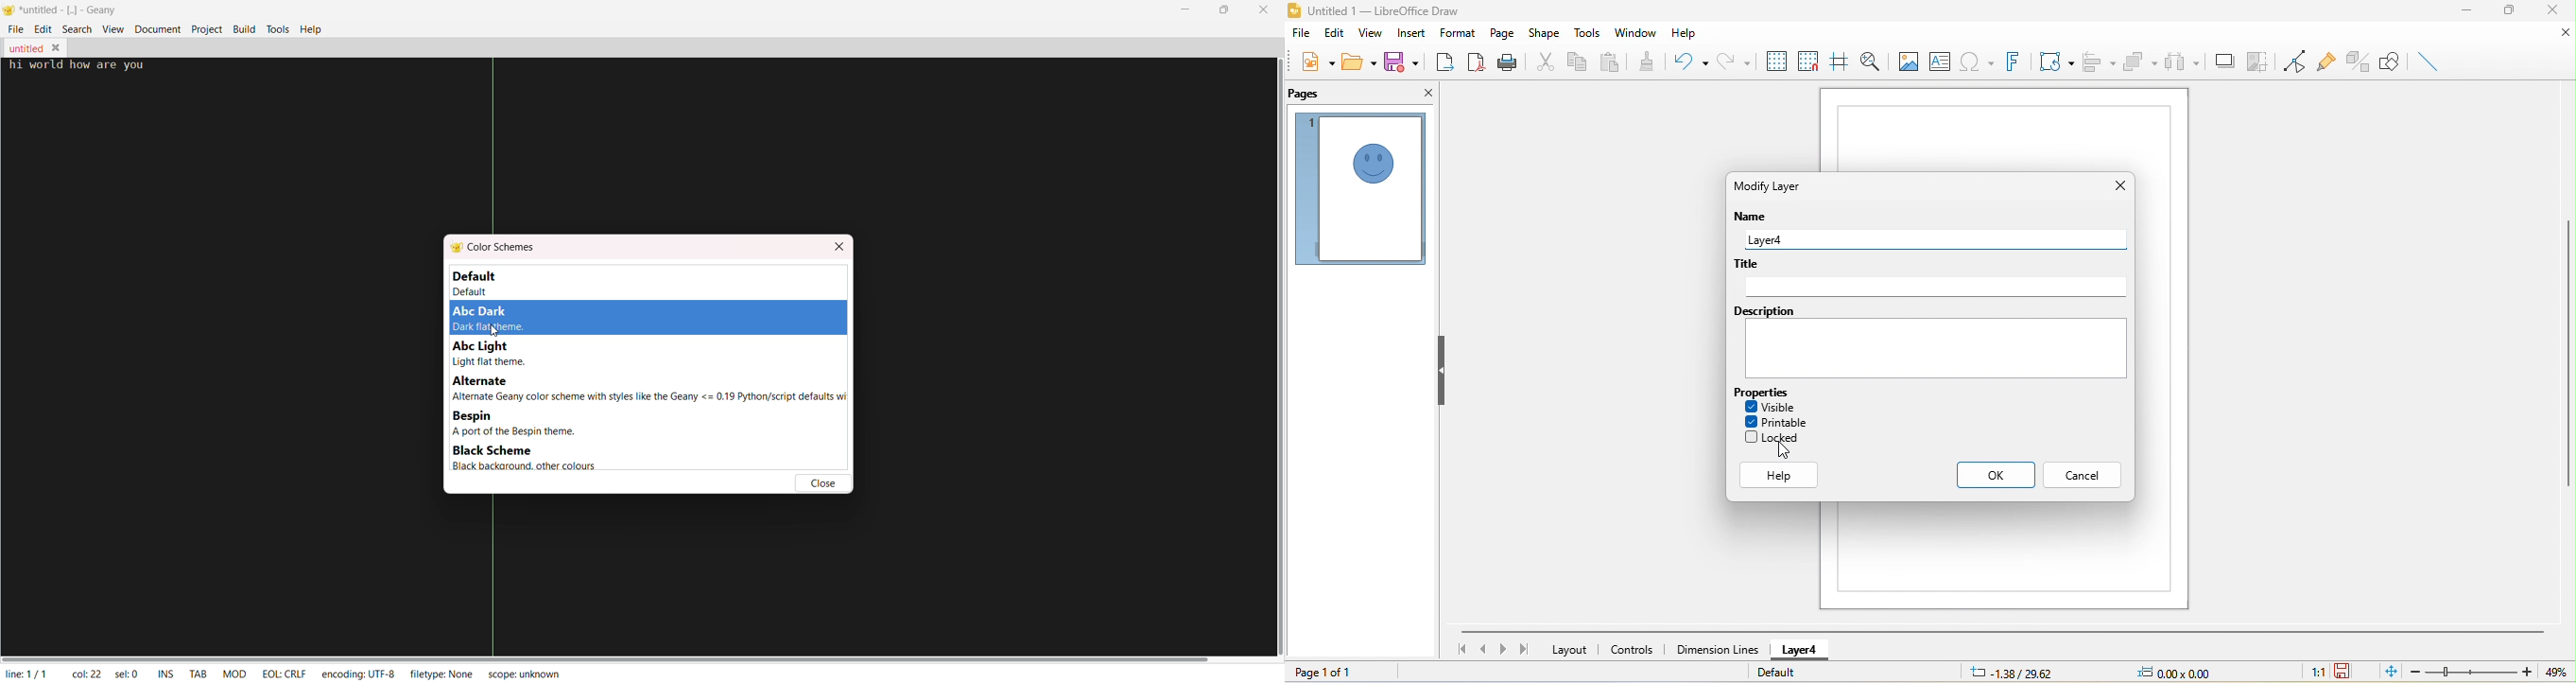  Describe the element at coordinates (1652, 61) in the screenshot. I see `clone formatting` at that location.